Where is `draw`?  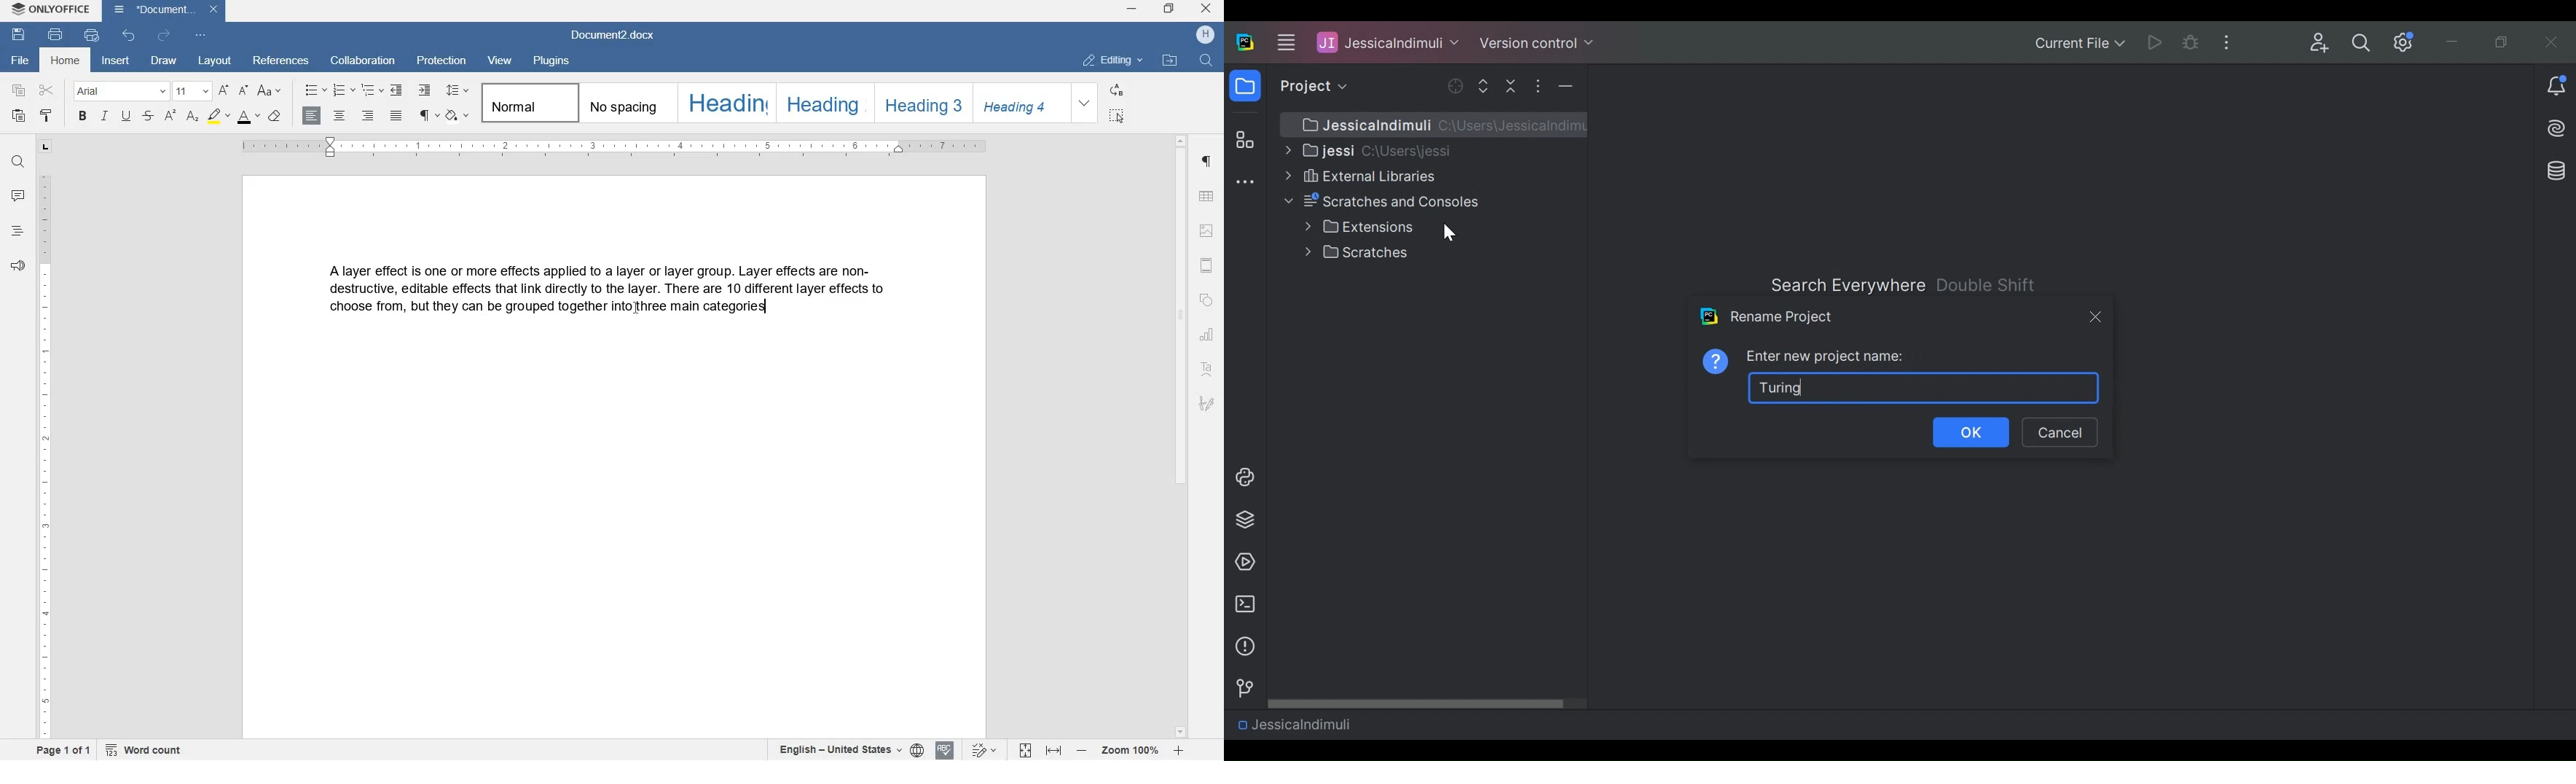 draw is located at coordinates (164, 62).